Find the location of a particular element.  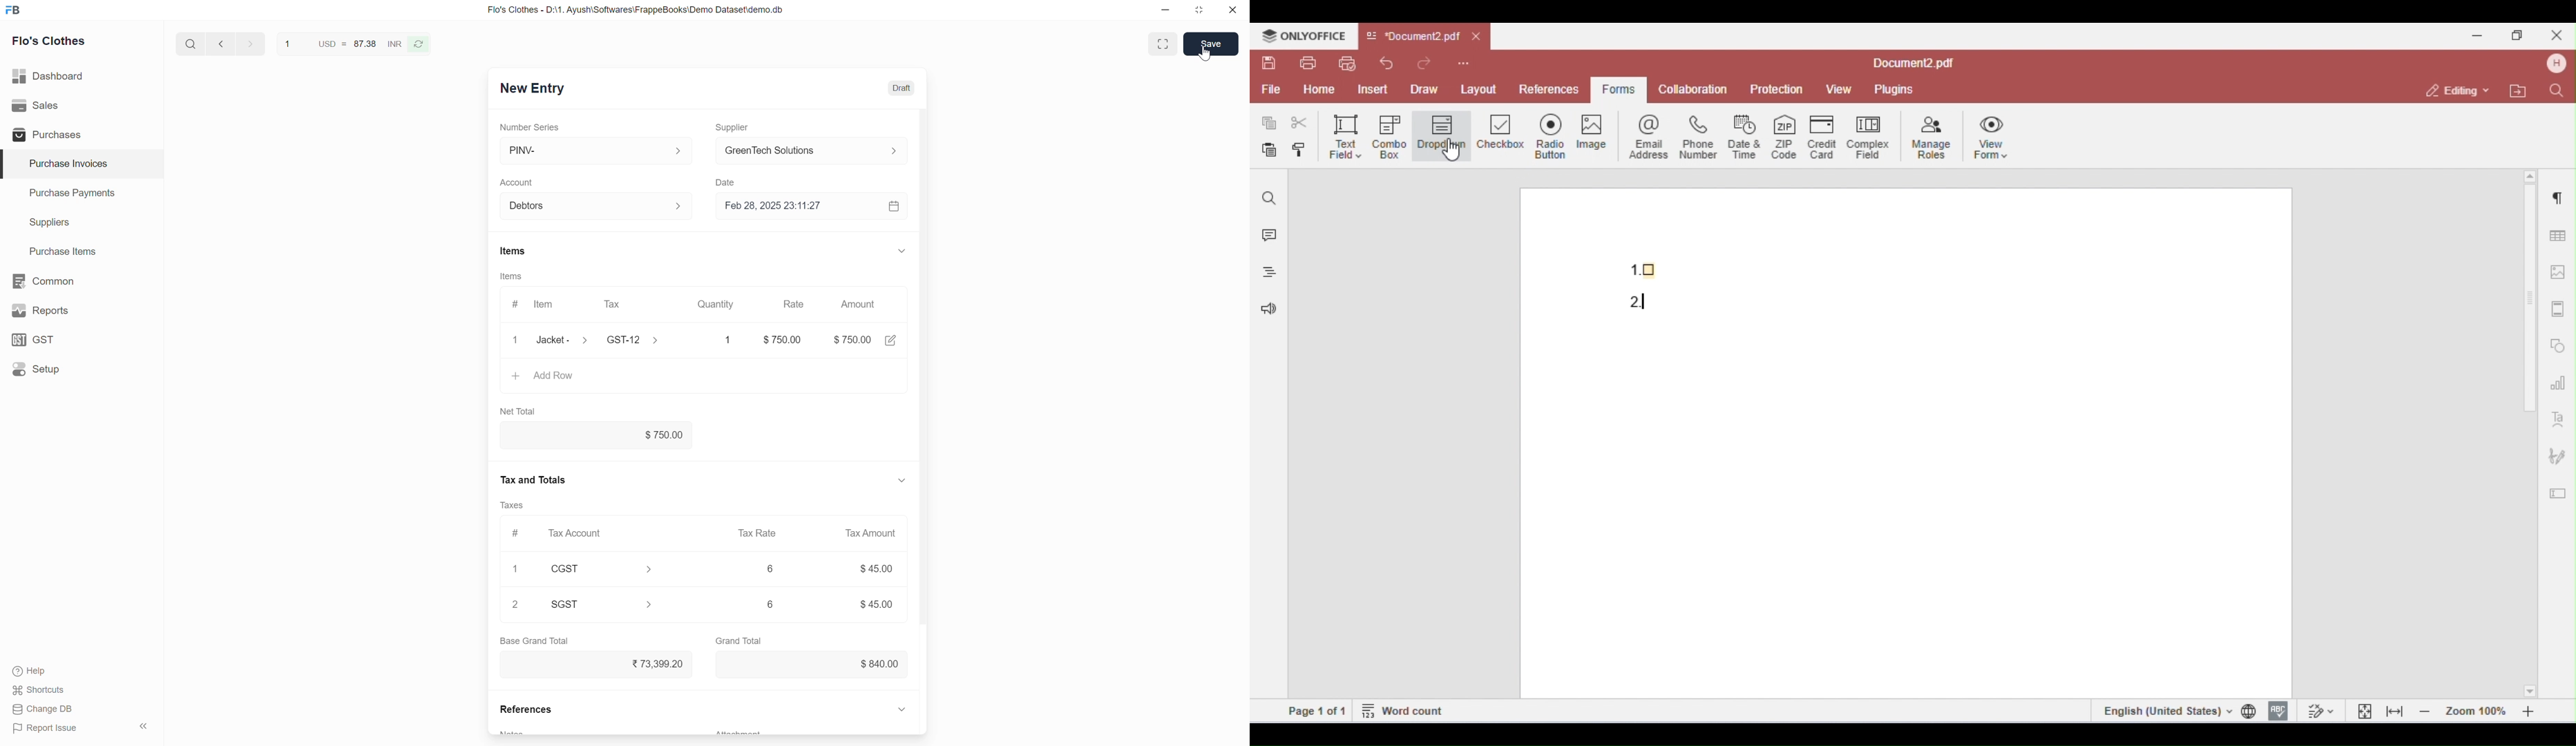

Amount is located at coordinates (860, 304).